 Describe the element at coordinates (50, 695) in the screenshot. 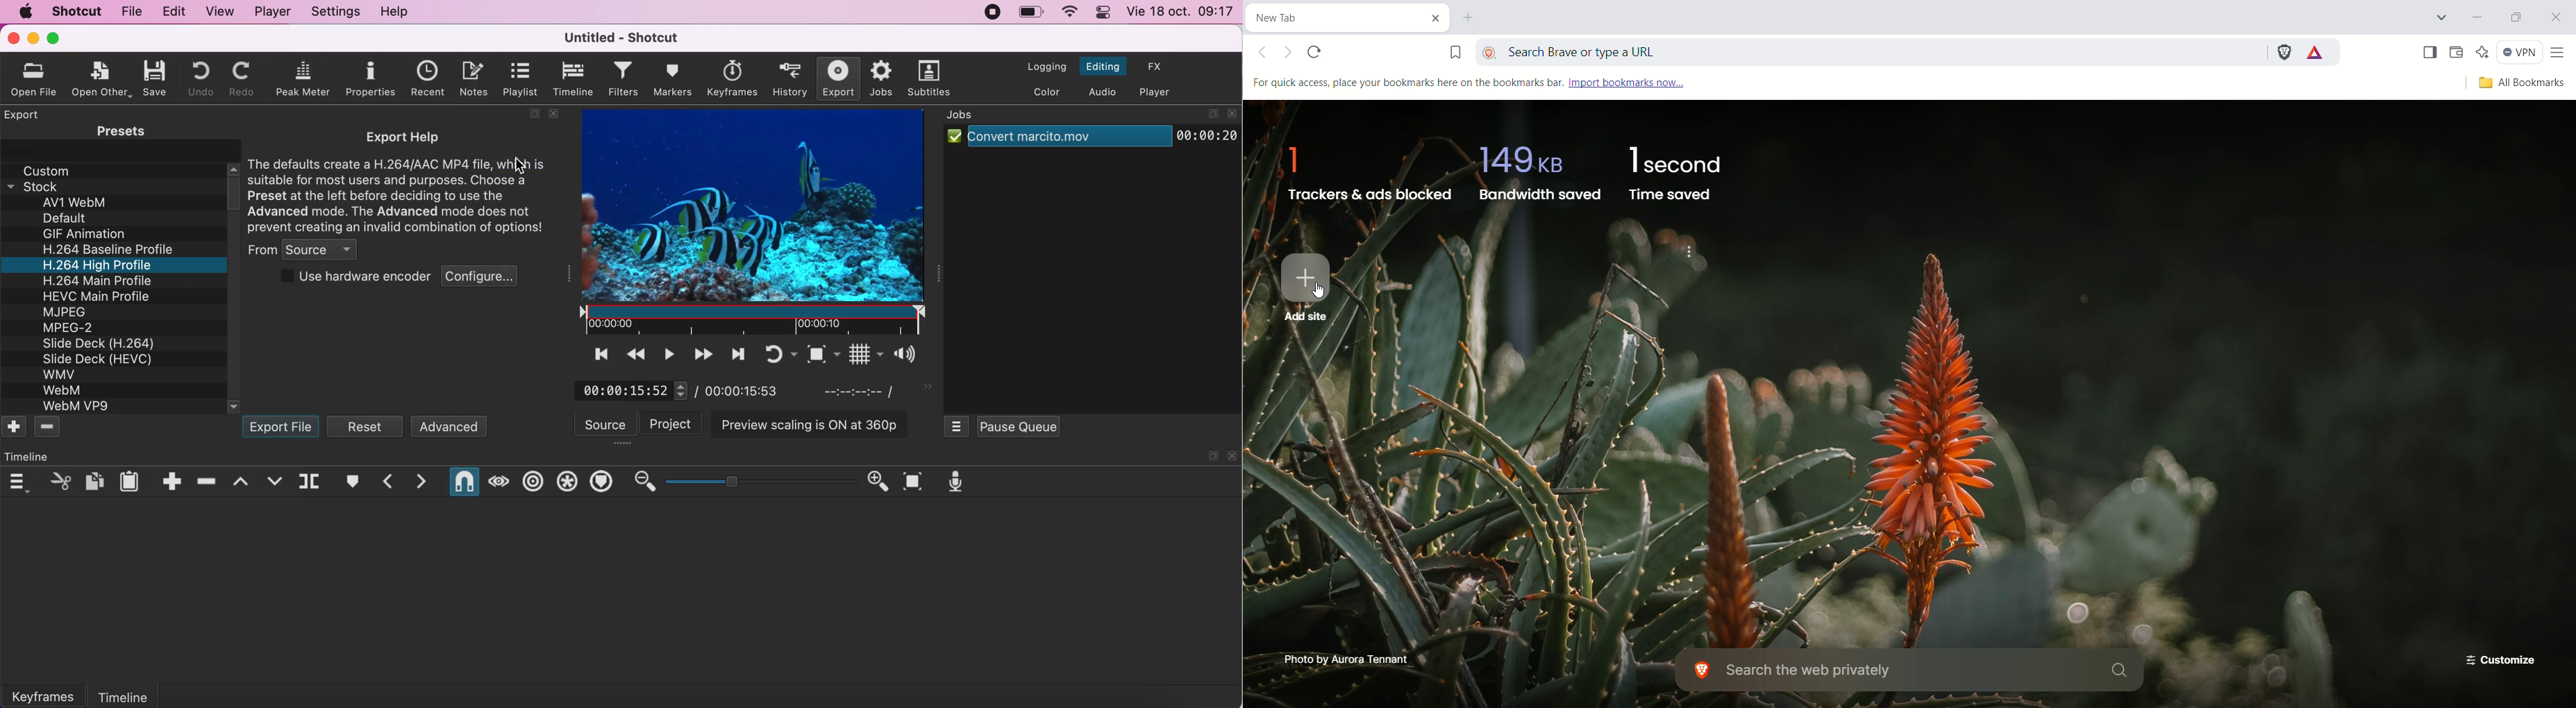

I see `keyframes` at that location.